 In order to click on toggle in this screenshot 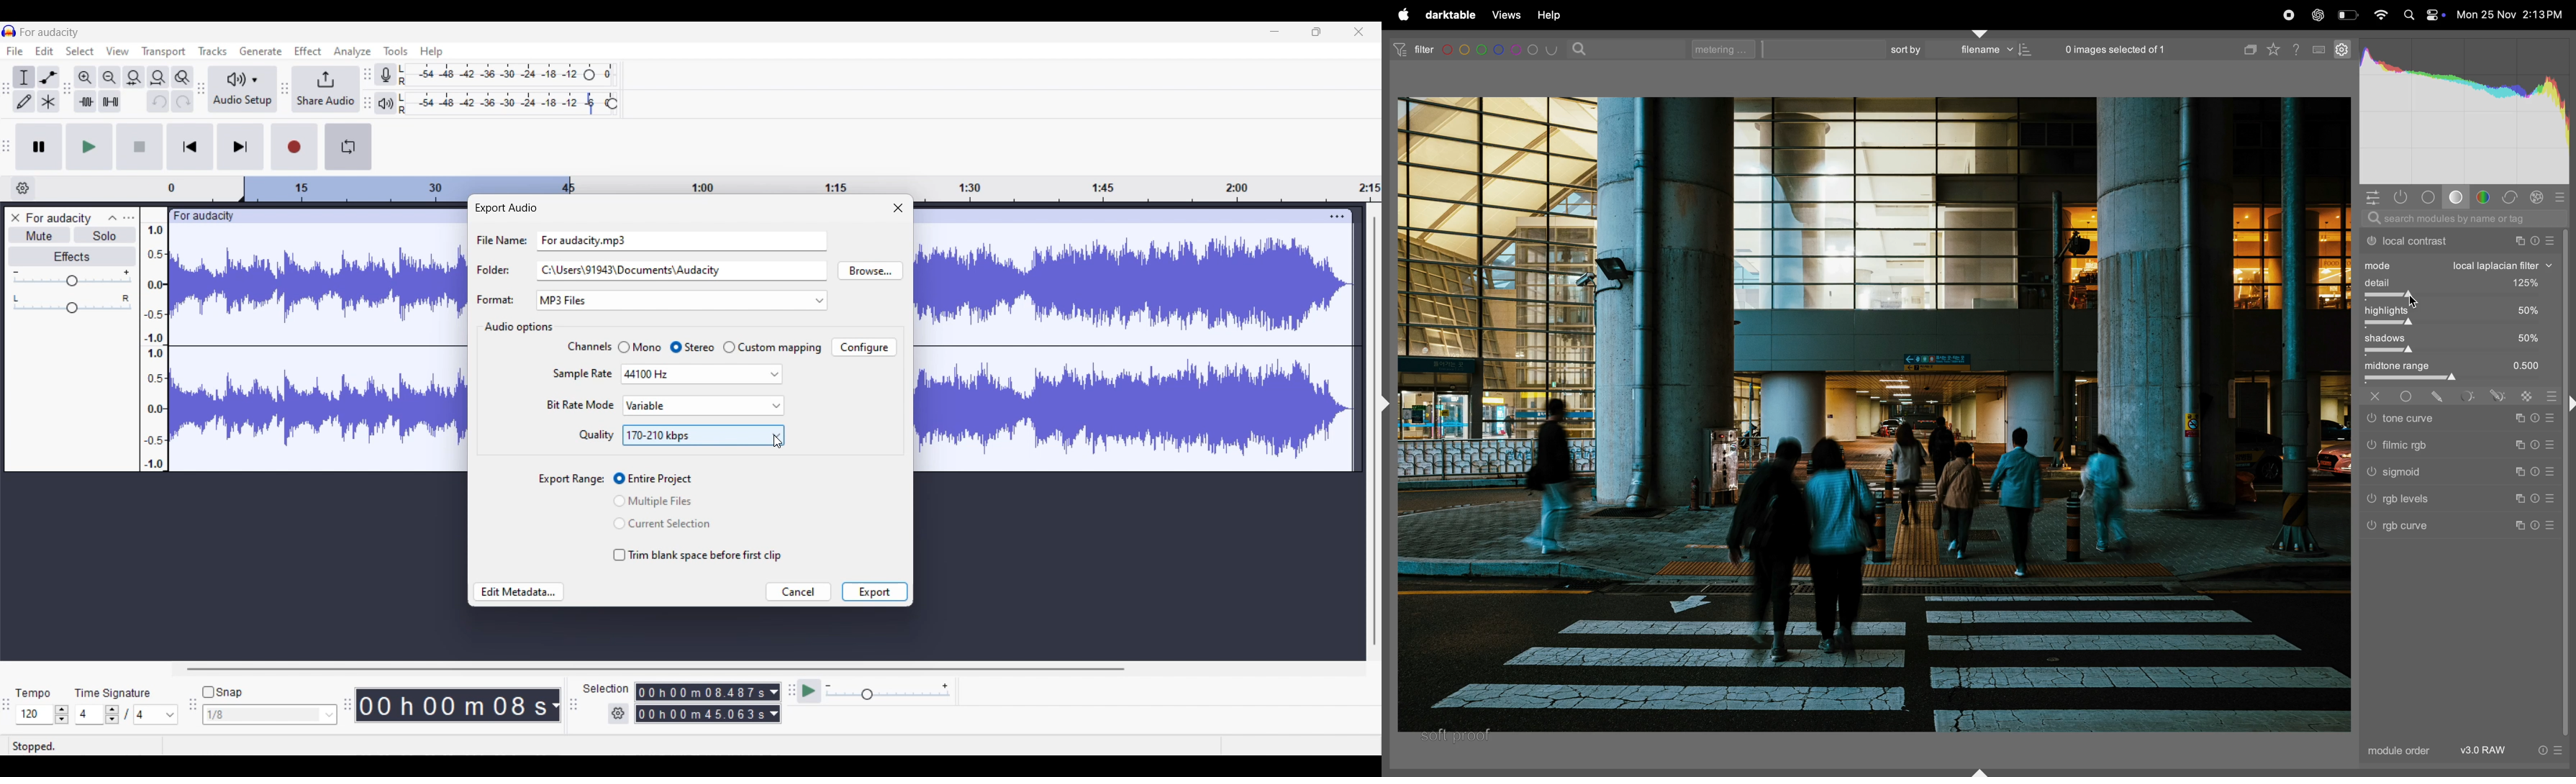, I will do `click(2460, 297)`.